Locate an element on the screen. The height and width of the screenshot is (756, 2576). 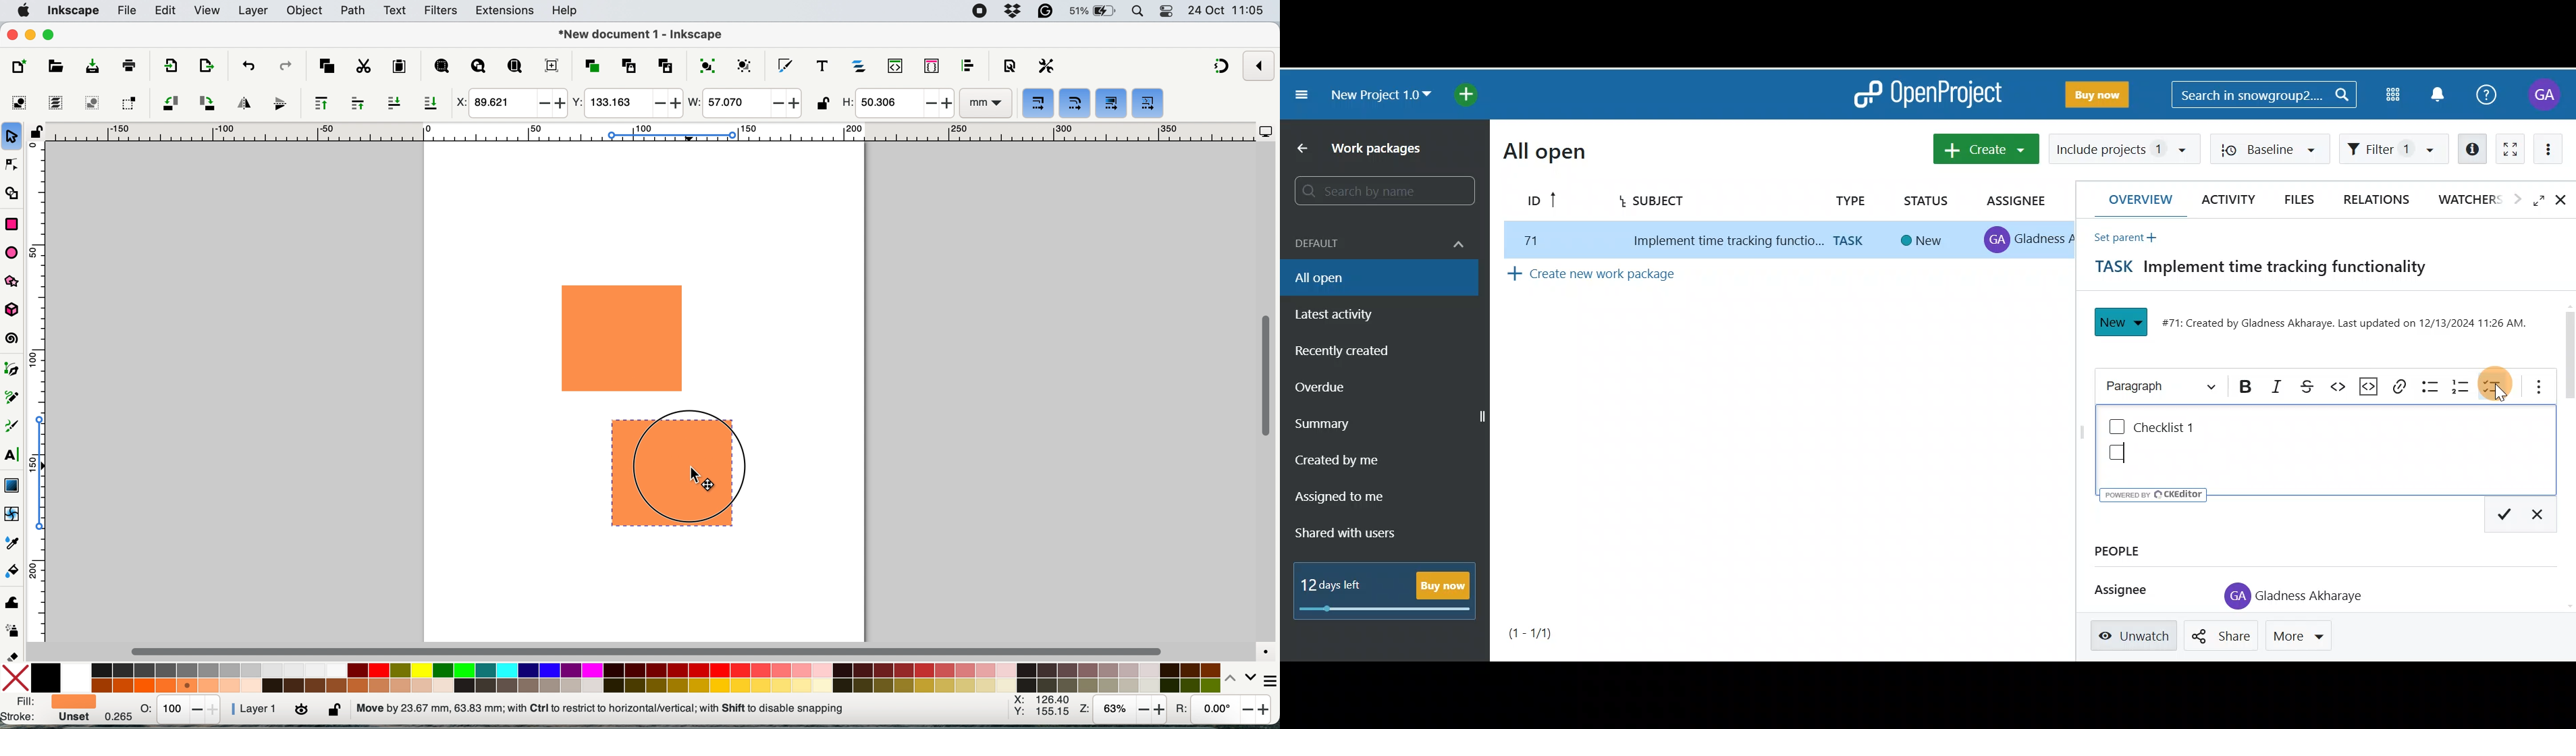
enable snapping is located at coordinates (1260, 65).